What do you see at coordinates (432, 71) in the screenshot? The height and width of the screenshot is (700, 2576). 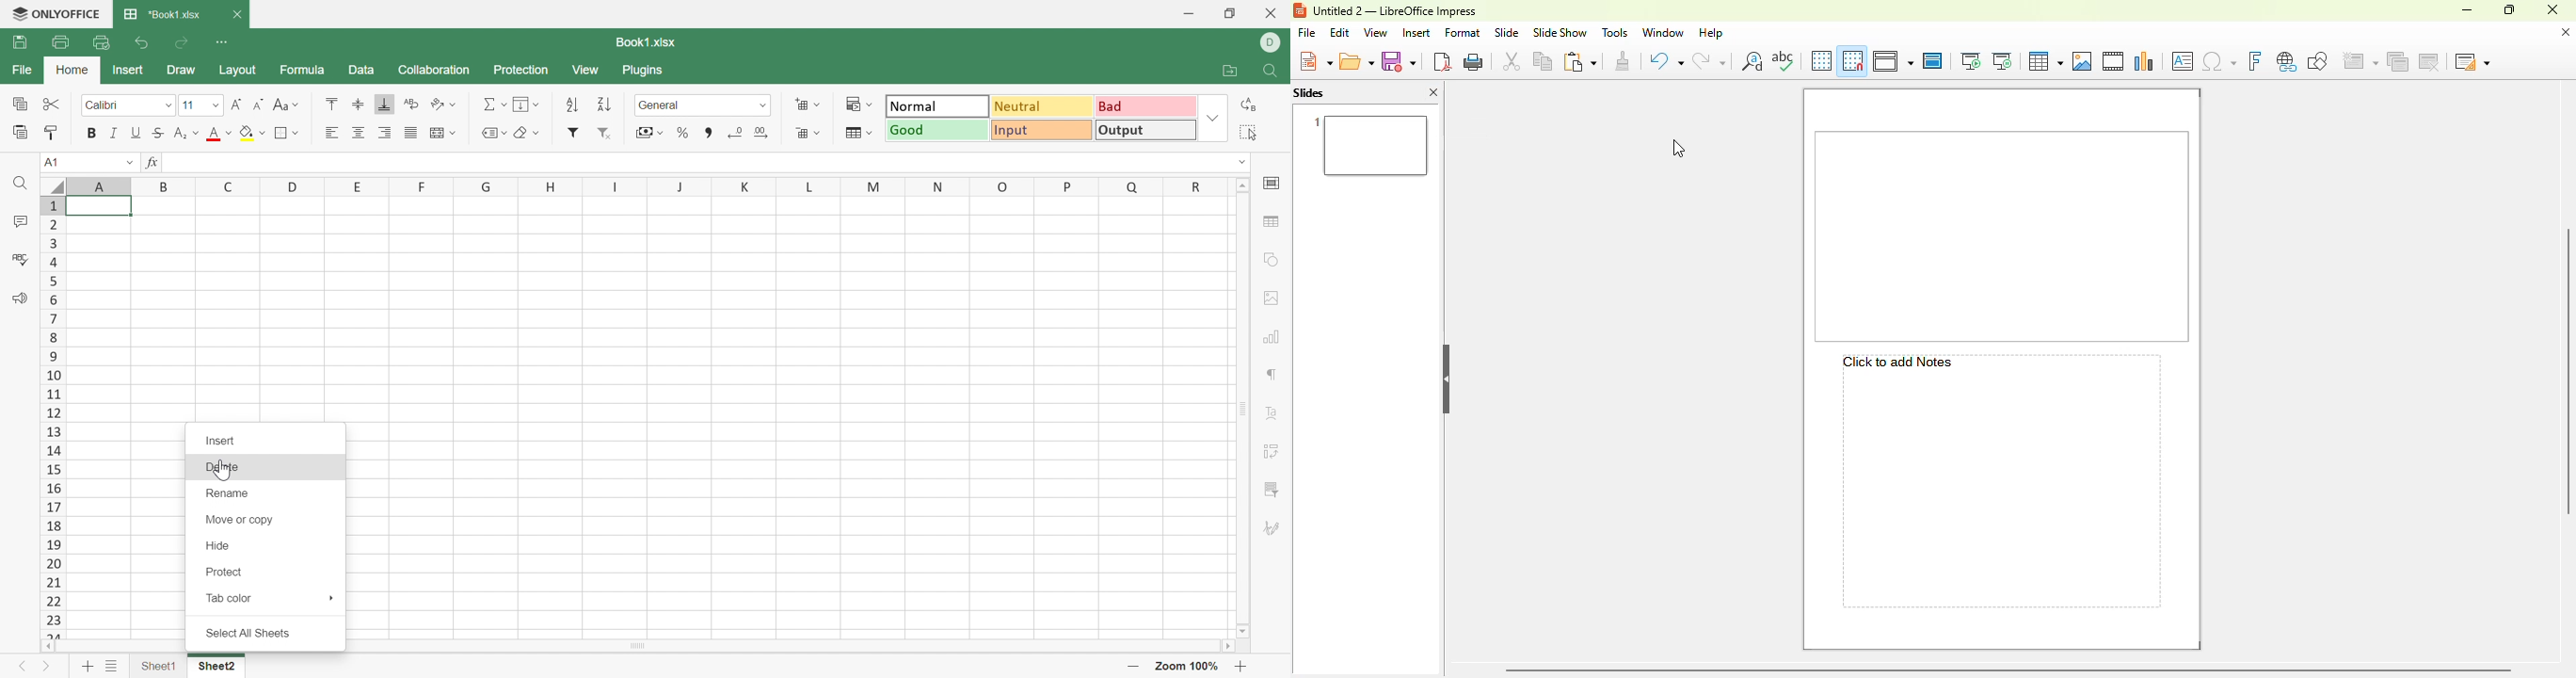 I see `Collaboration` at bounding box center [432, 71].